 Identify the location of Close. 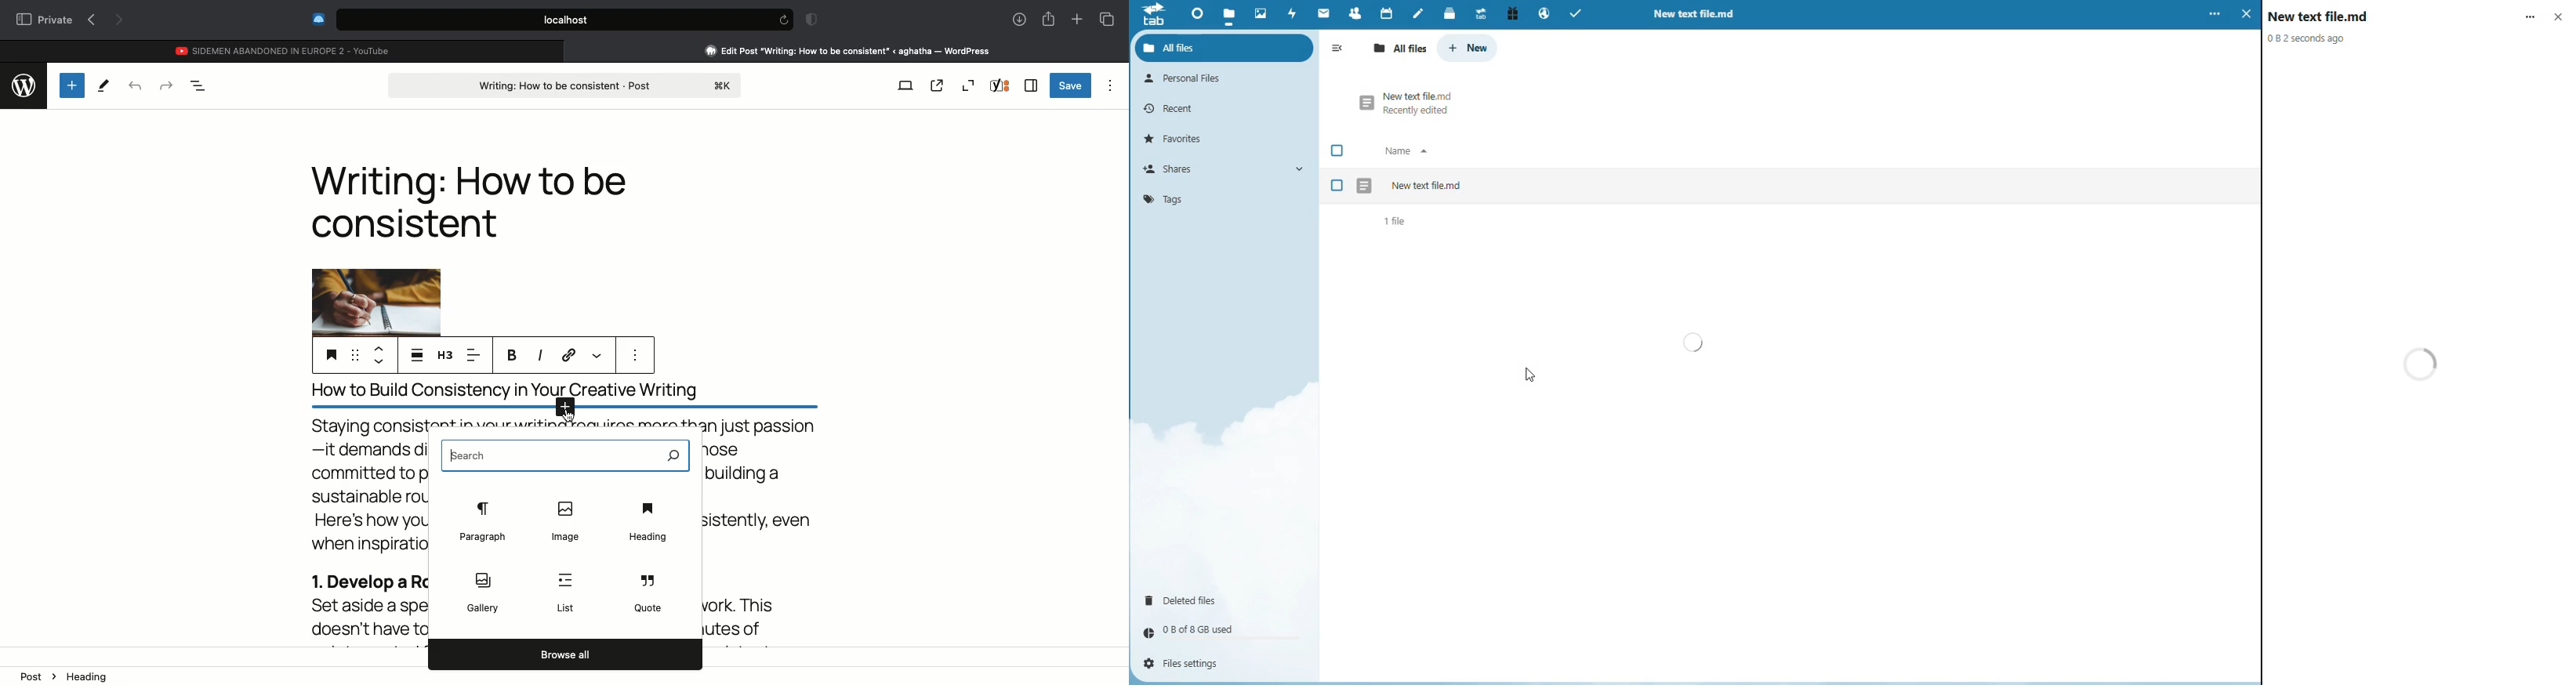
(2246, 15).